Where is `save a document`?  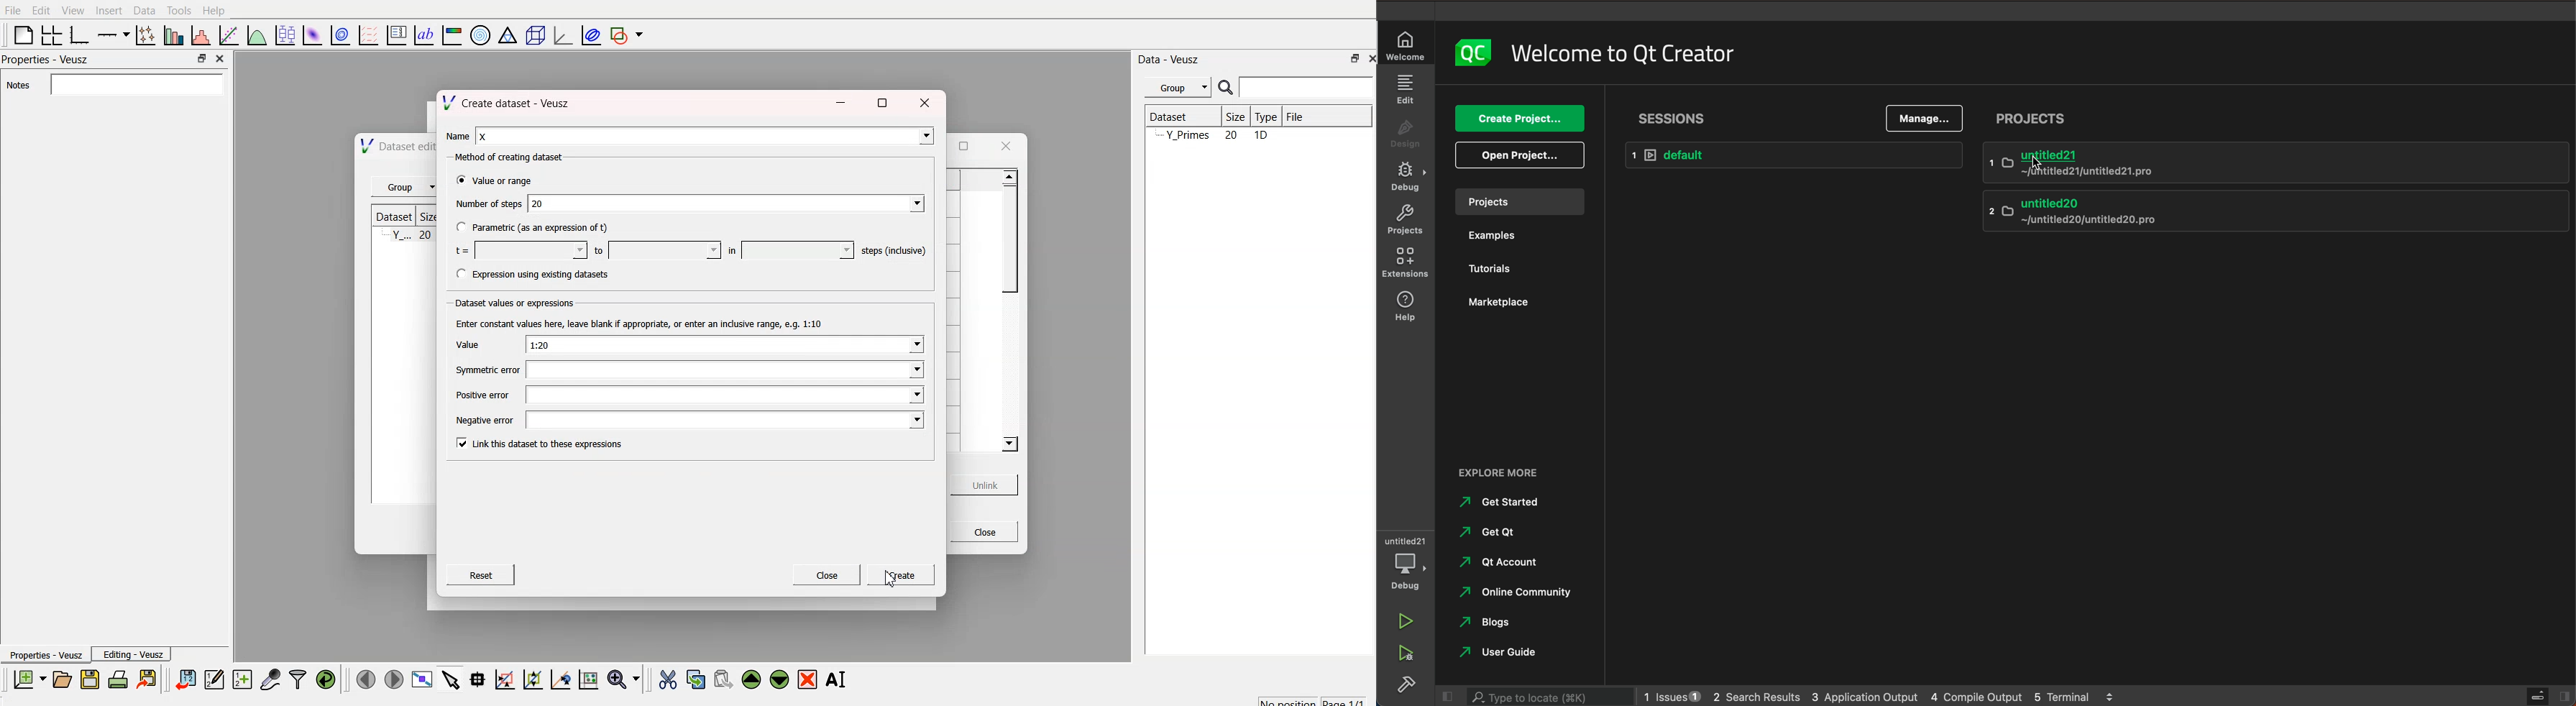 save a document is located at coordinates (90, 680).